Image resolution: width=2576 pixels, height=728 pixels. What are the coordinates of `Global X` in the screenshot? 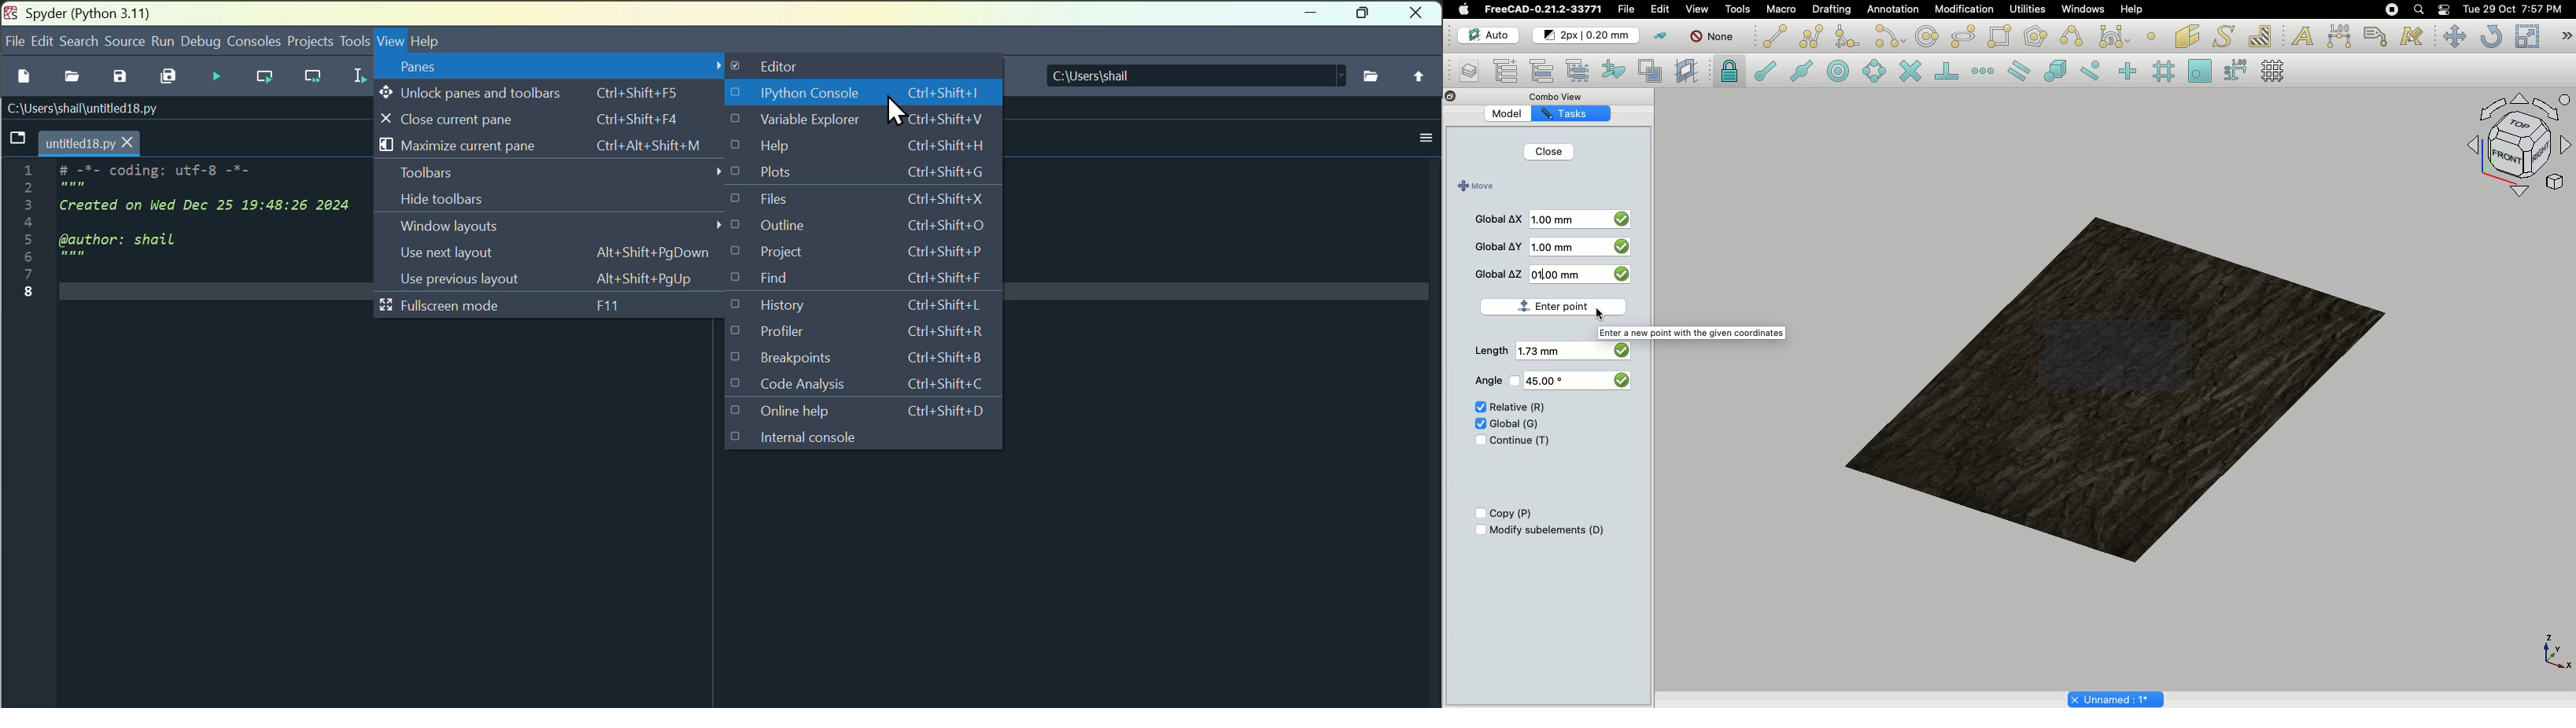 It's located at (1499, 217).